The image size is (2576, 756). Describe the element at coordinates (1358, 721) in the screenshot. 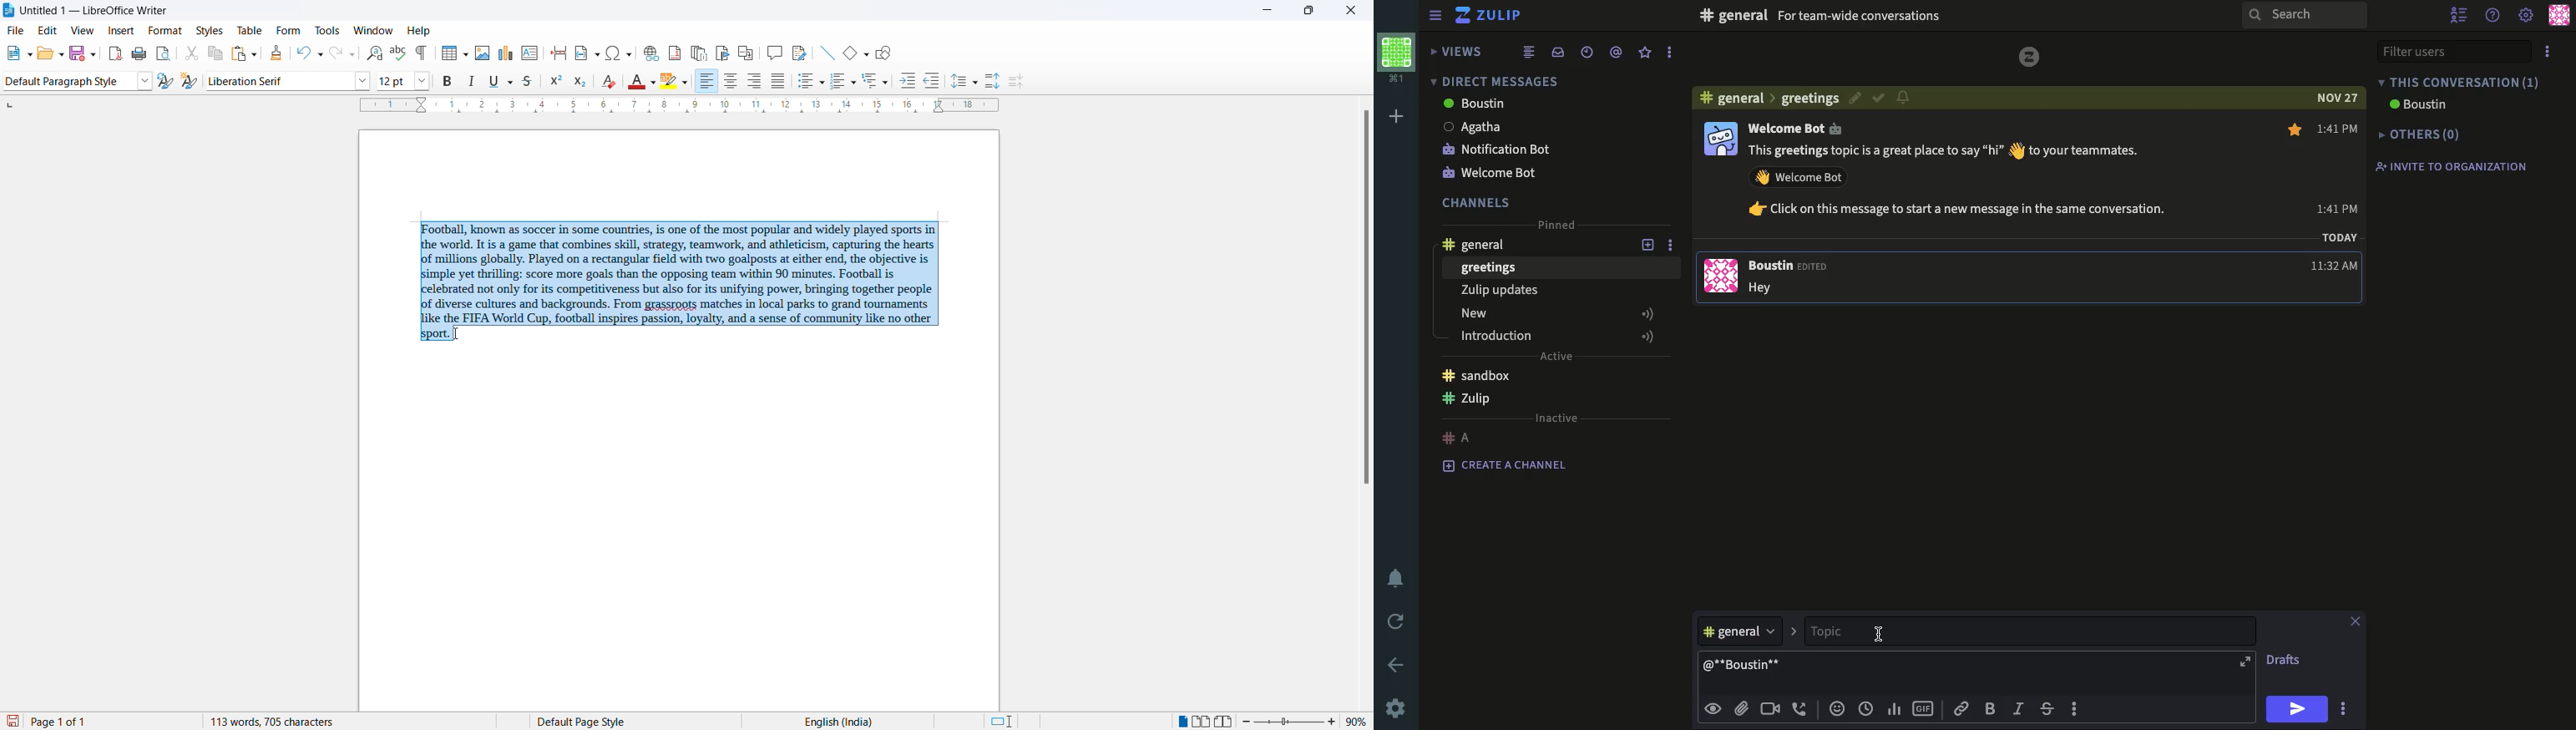

I see `zoom percentage` at that location.